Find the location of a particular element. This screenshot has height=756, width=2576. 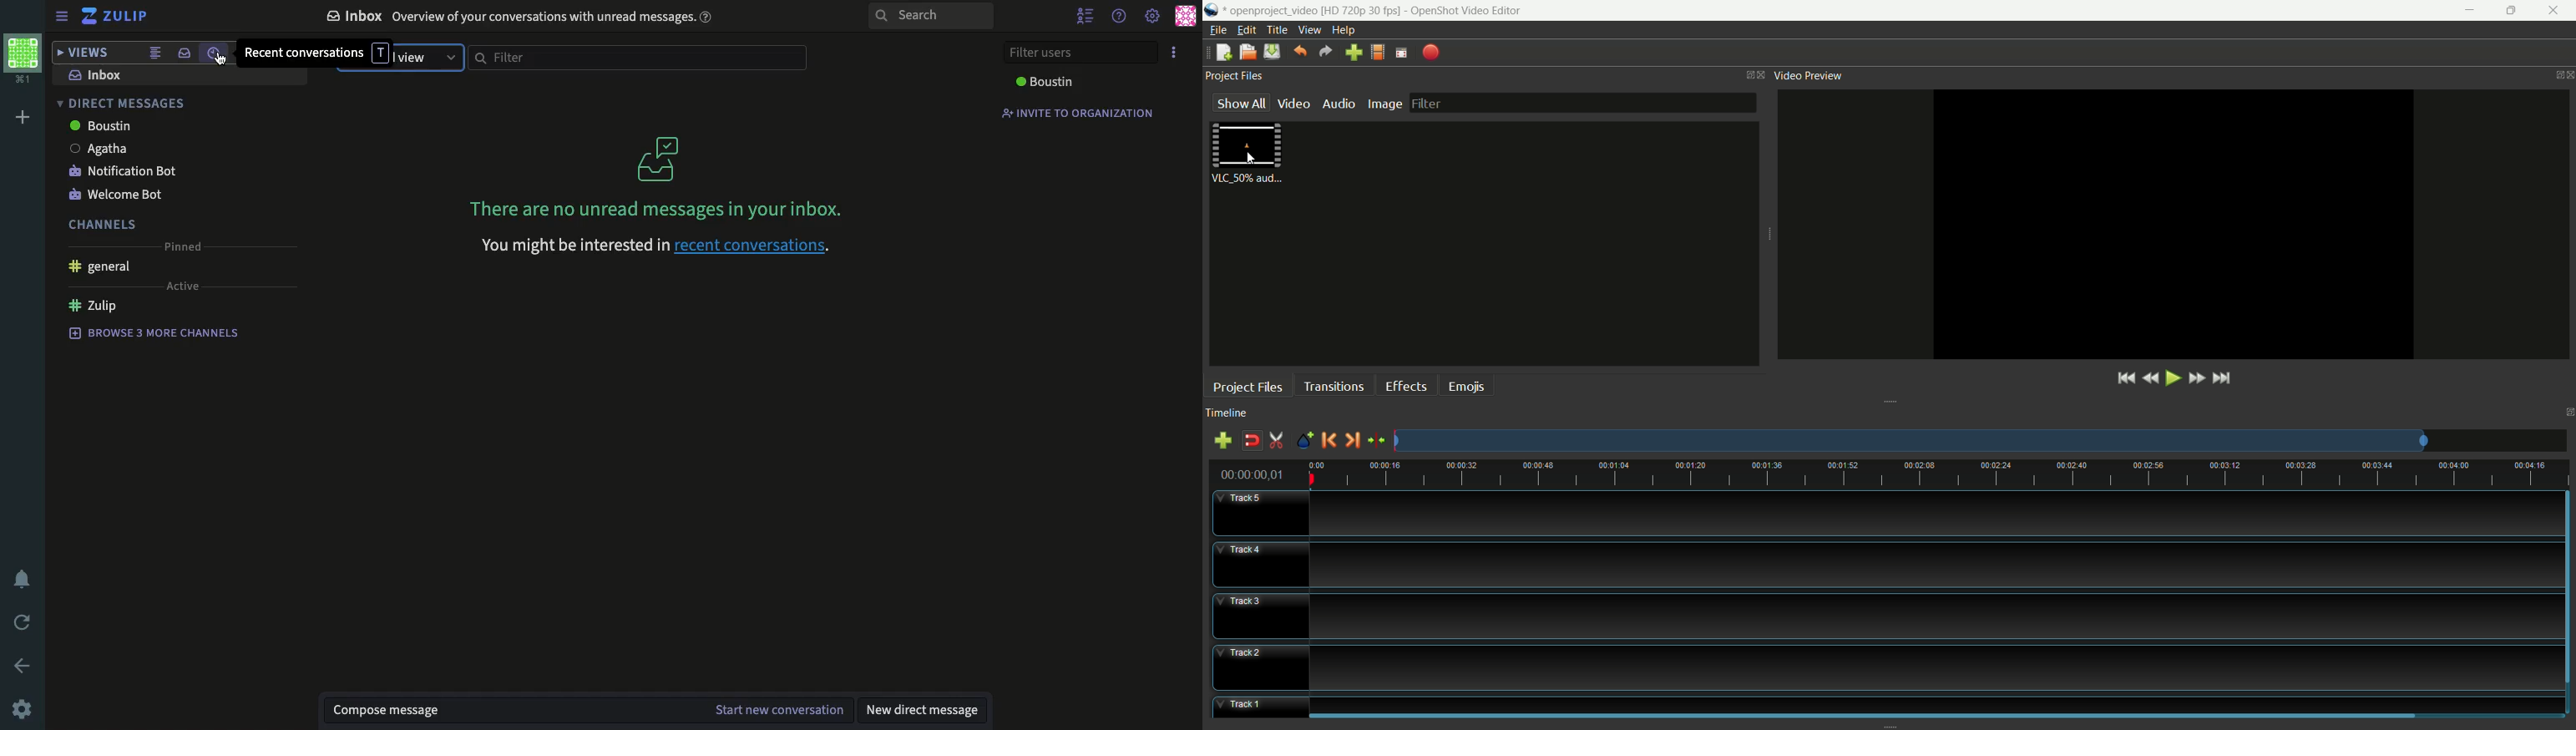

inbox is located at coordinates (94, 75).